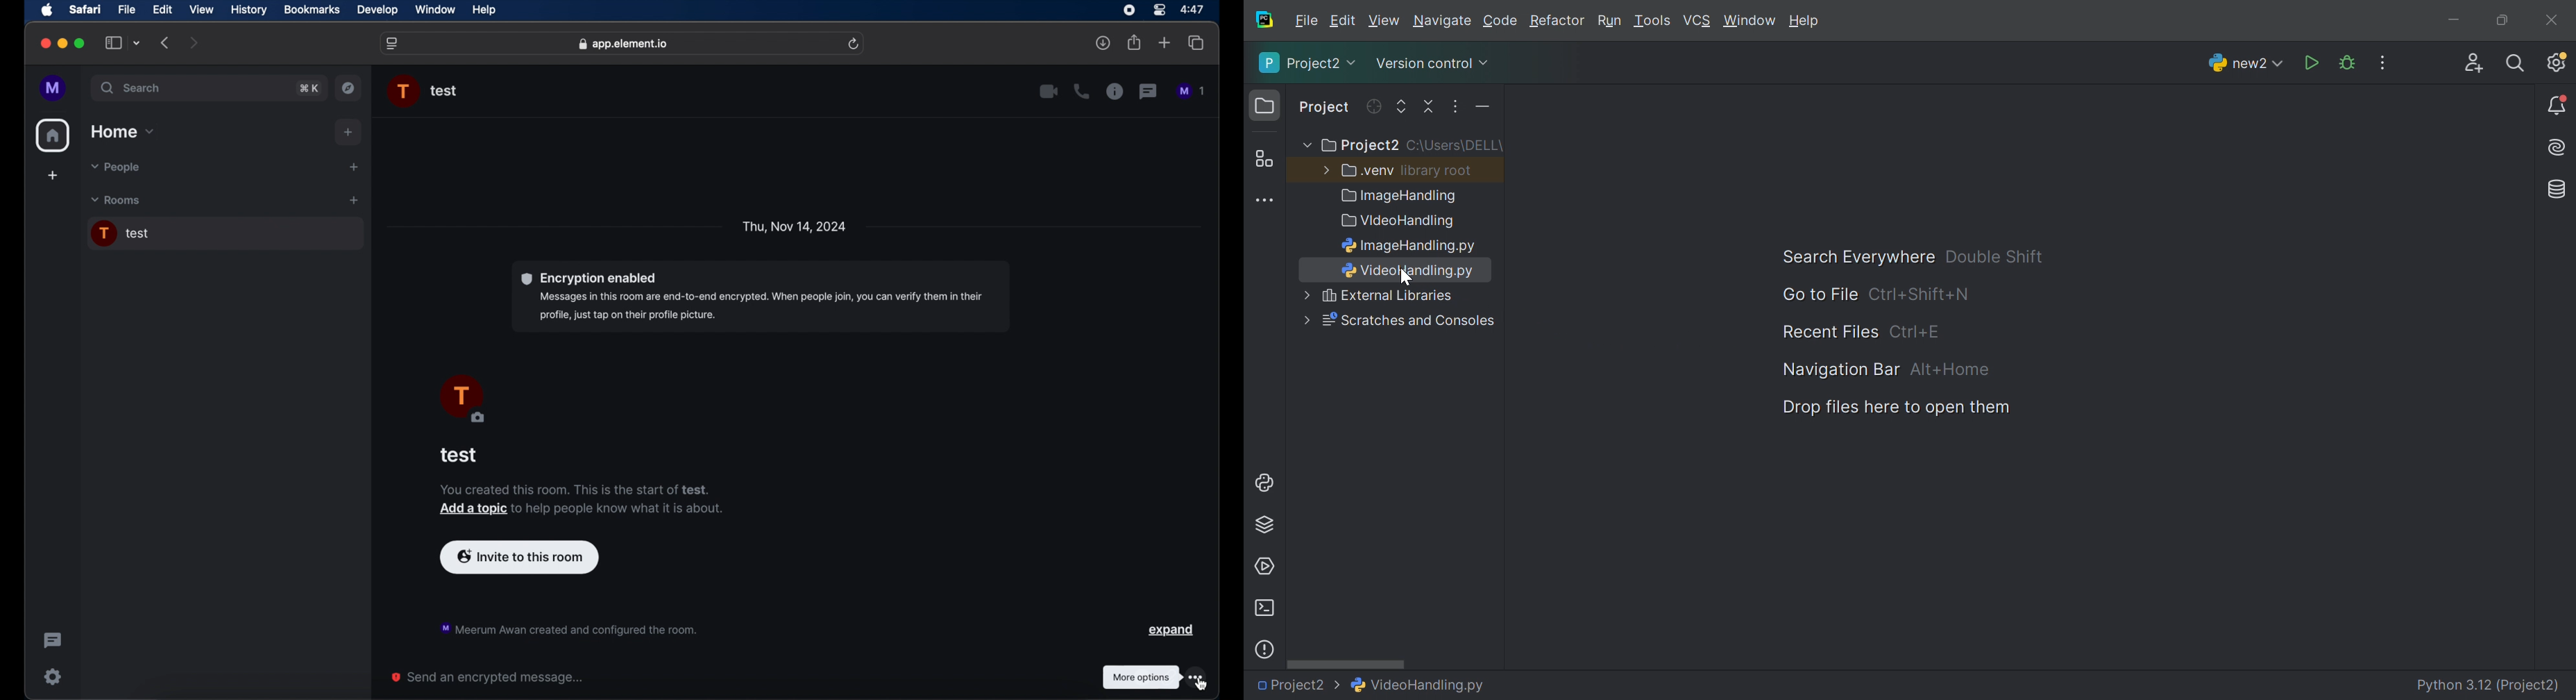 Image resolution: width=2576 pixels, height=700 pixels. What do you see at coordinates (80, 43) in the screenshot?
I see `maximize` at bounding box center [80, 43].